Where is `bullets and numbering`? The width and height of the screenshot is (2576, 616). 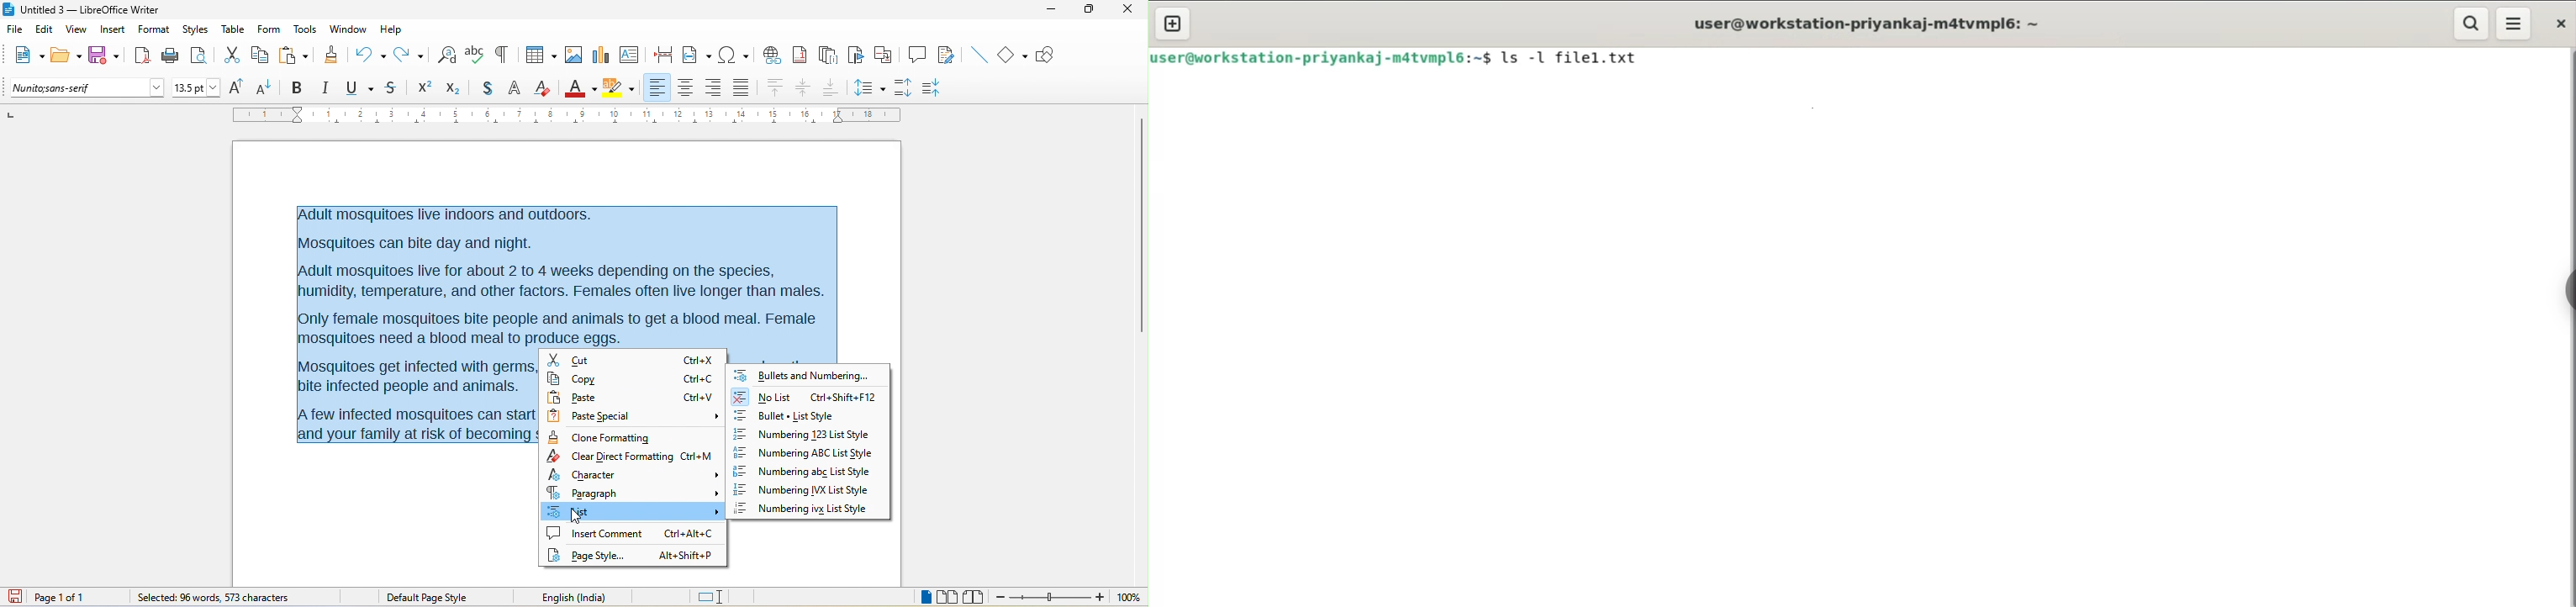
bullets and numbering is located at coordinates (802, 376).